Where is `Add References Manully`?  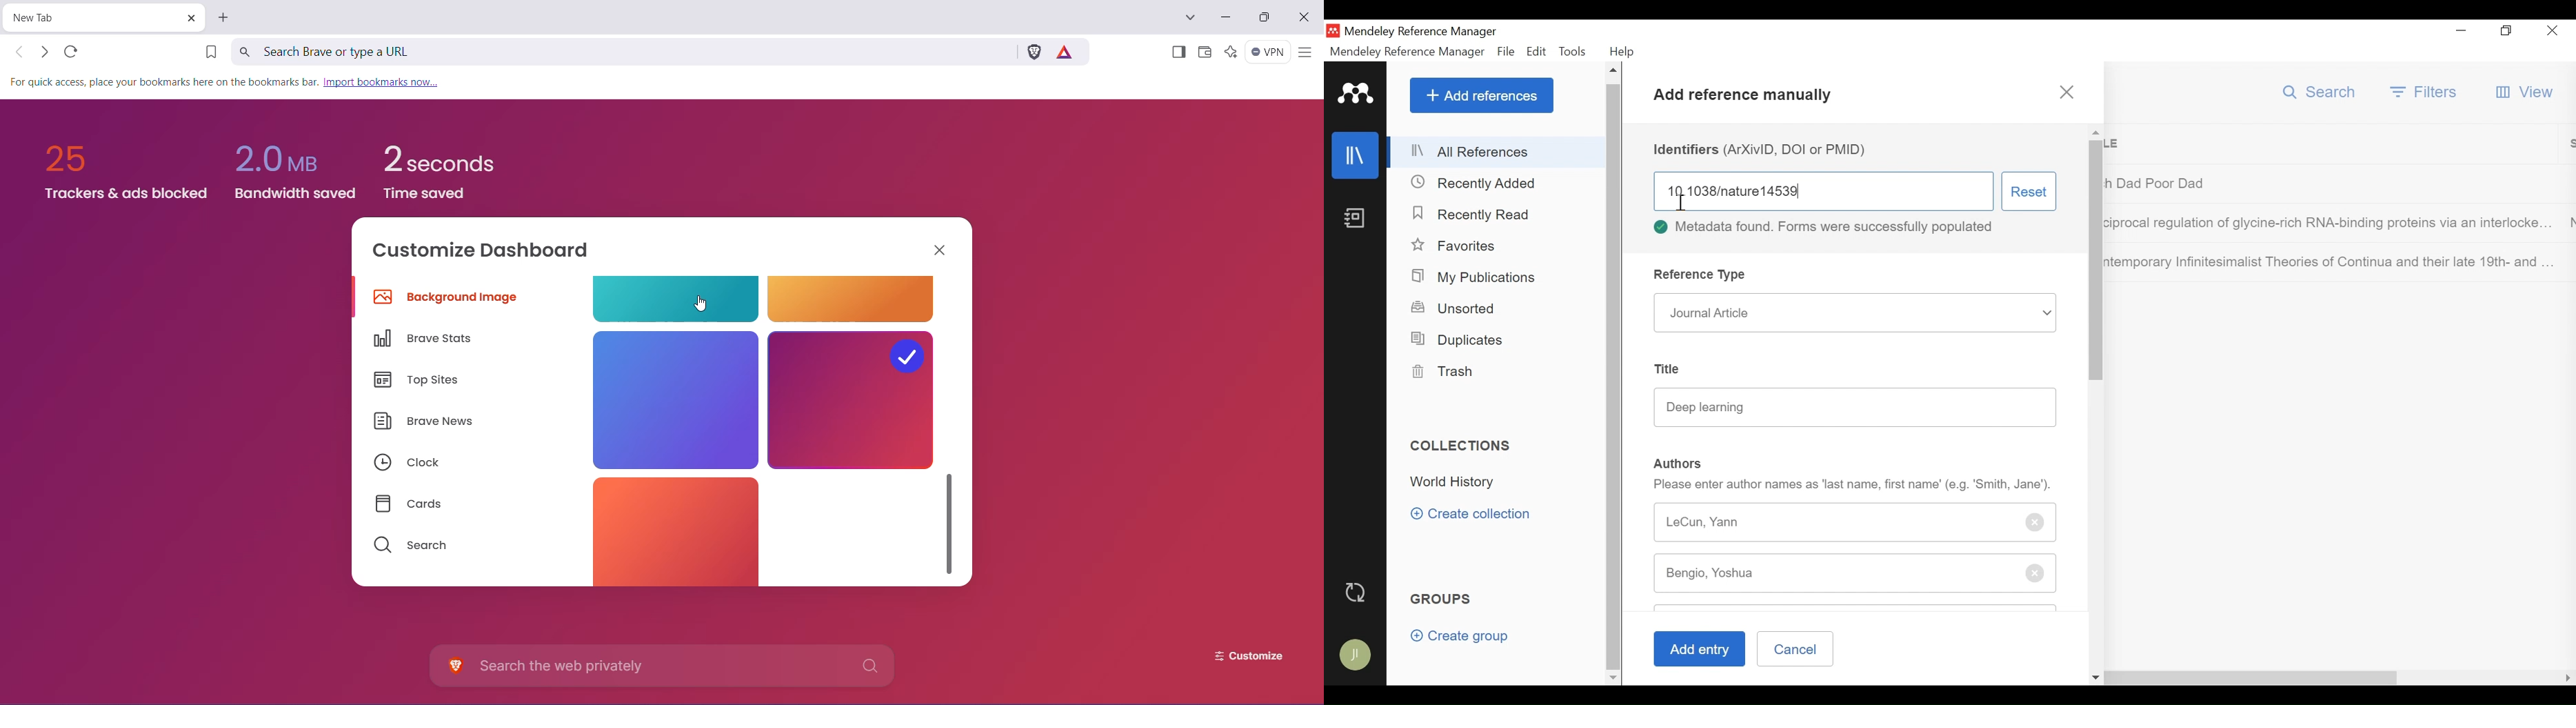 Add References Manully is located at coordinates (1744, 98).